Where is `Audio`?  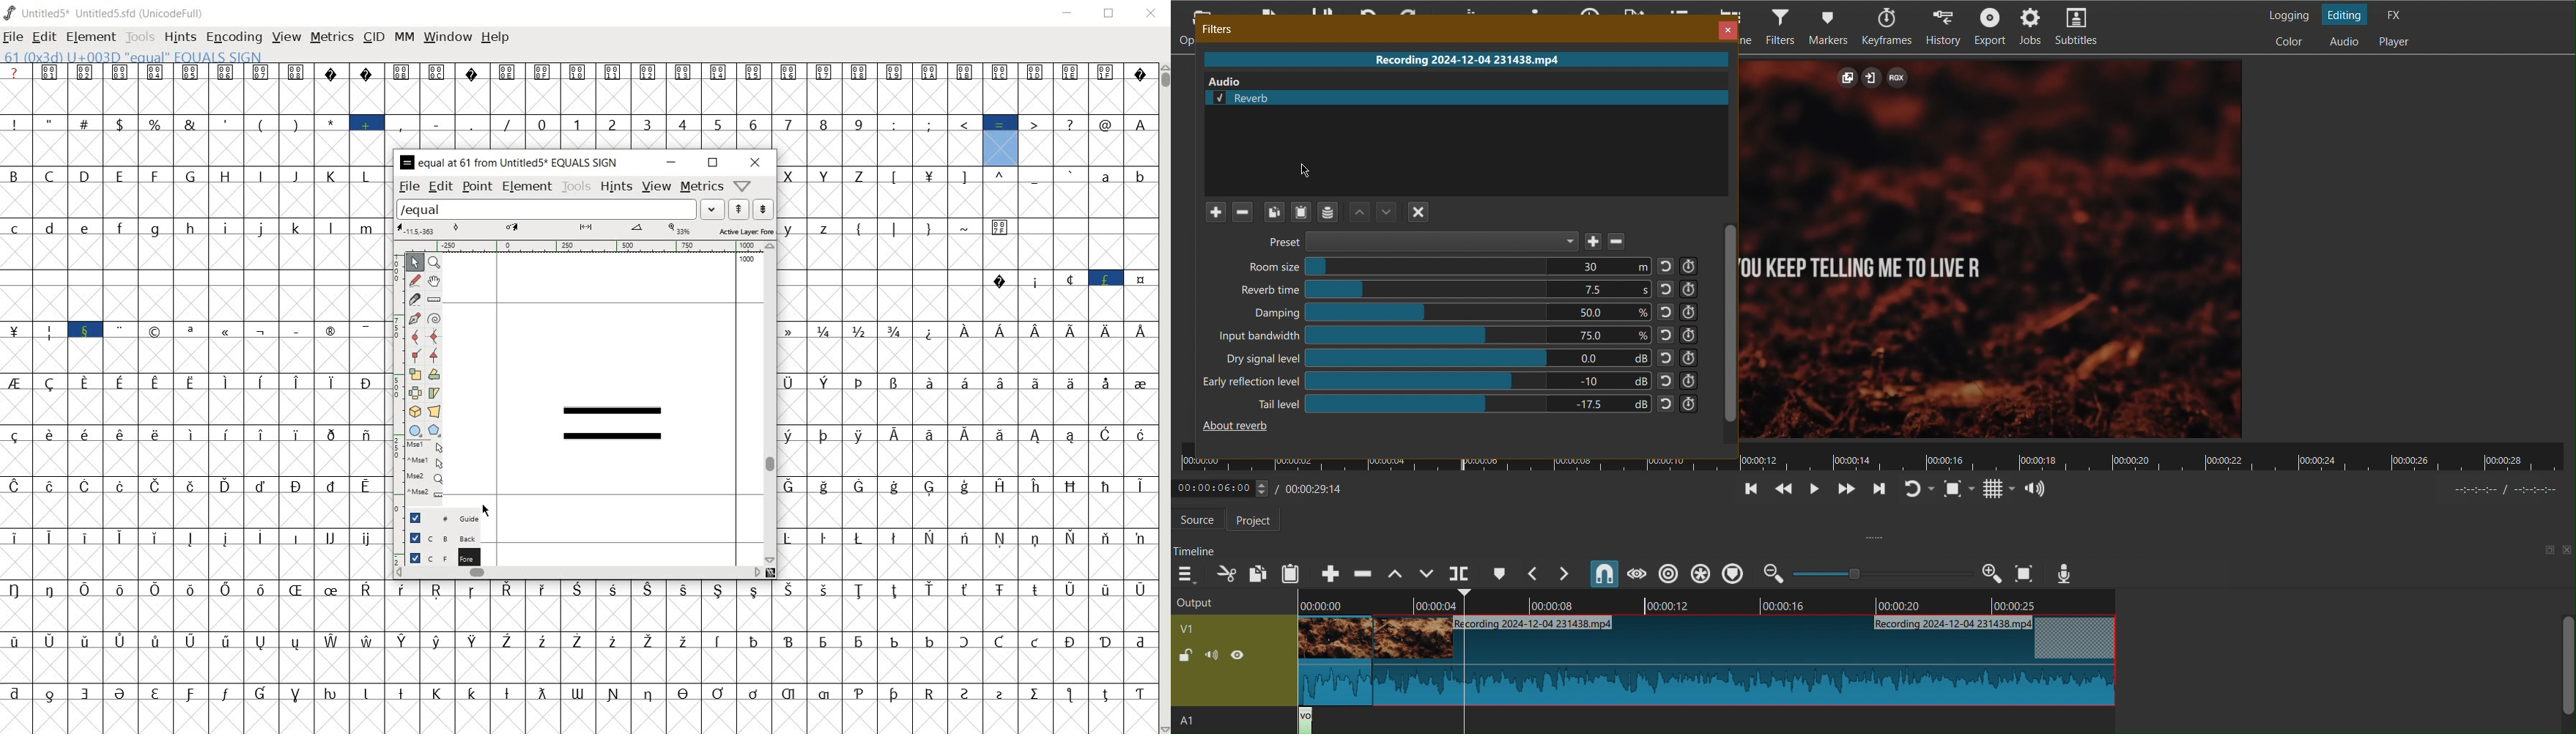
Audio is located at coordinates (2036, 487).